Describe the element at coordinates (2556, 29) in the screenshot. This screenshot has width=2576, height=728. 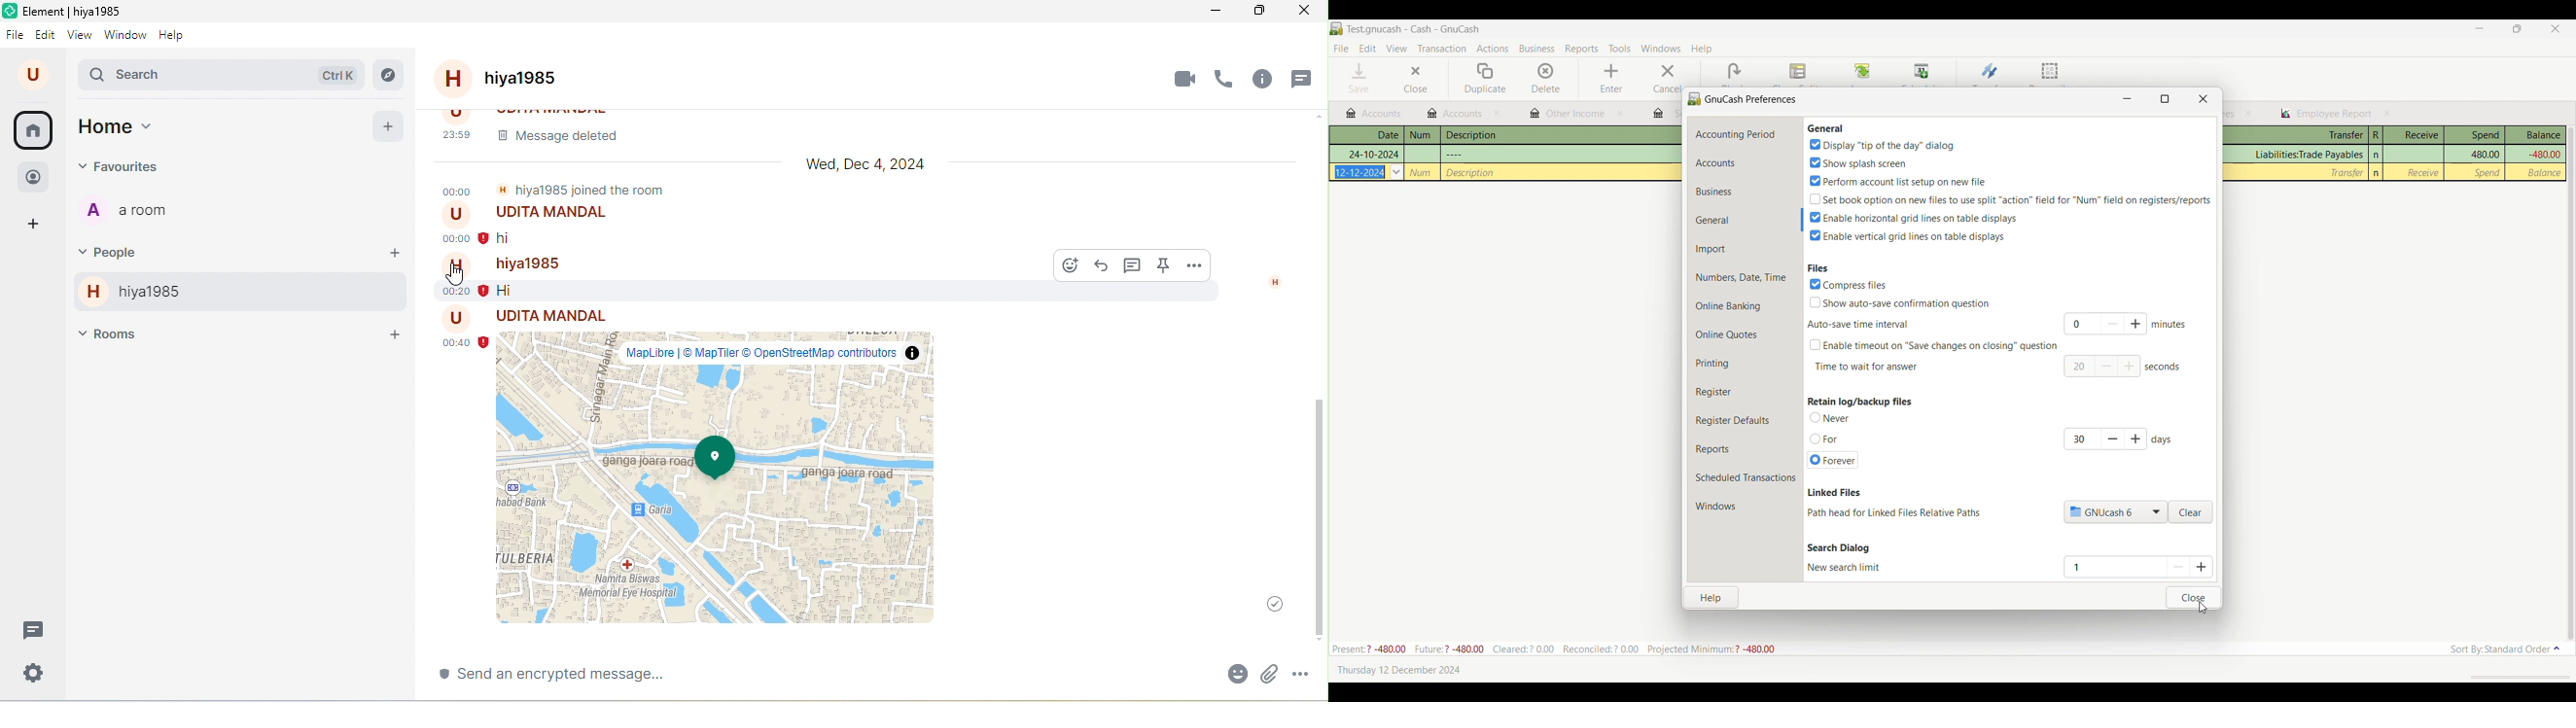
I see `Close interface` at that location.